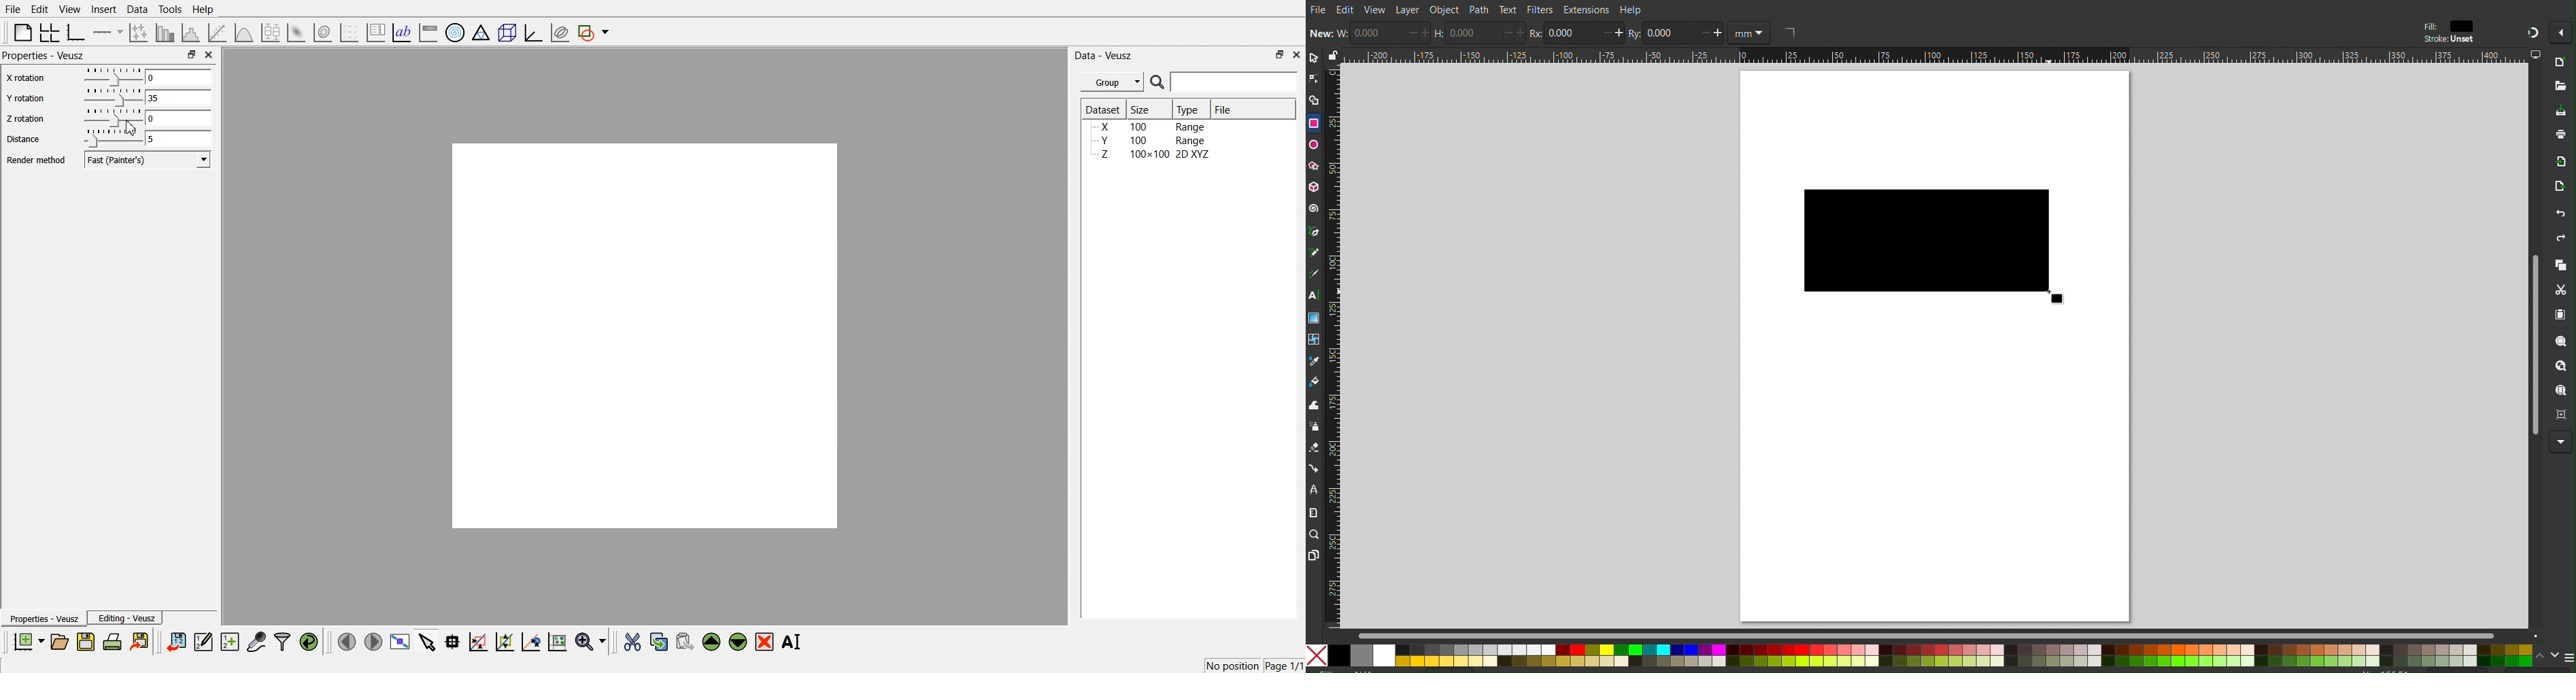 This screenshot has height=700, width=2576. I want to click on Maximize, so click(191, 54).